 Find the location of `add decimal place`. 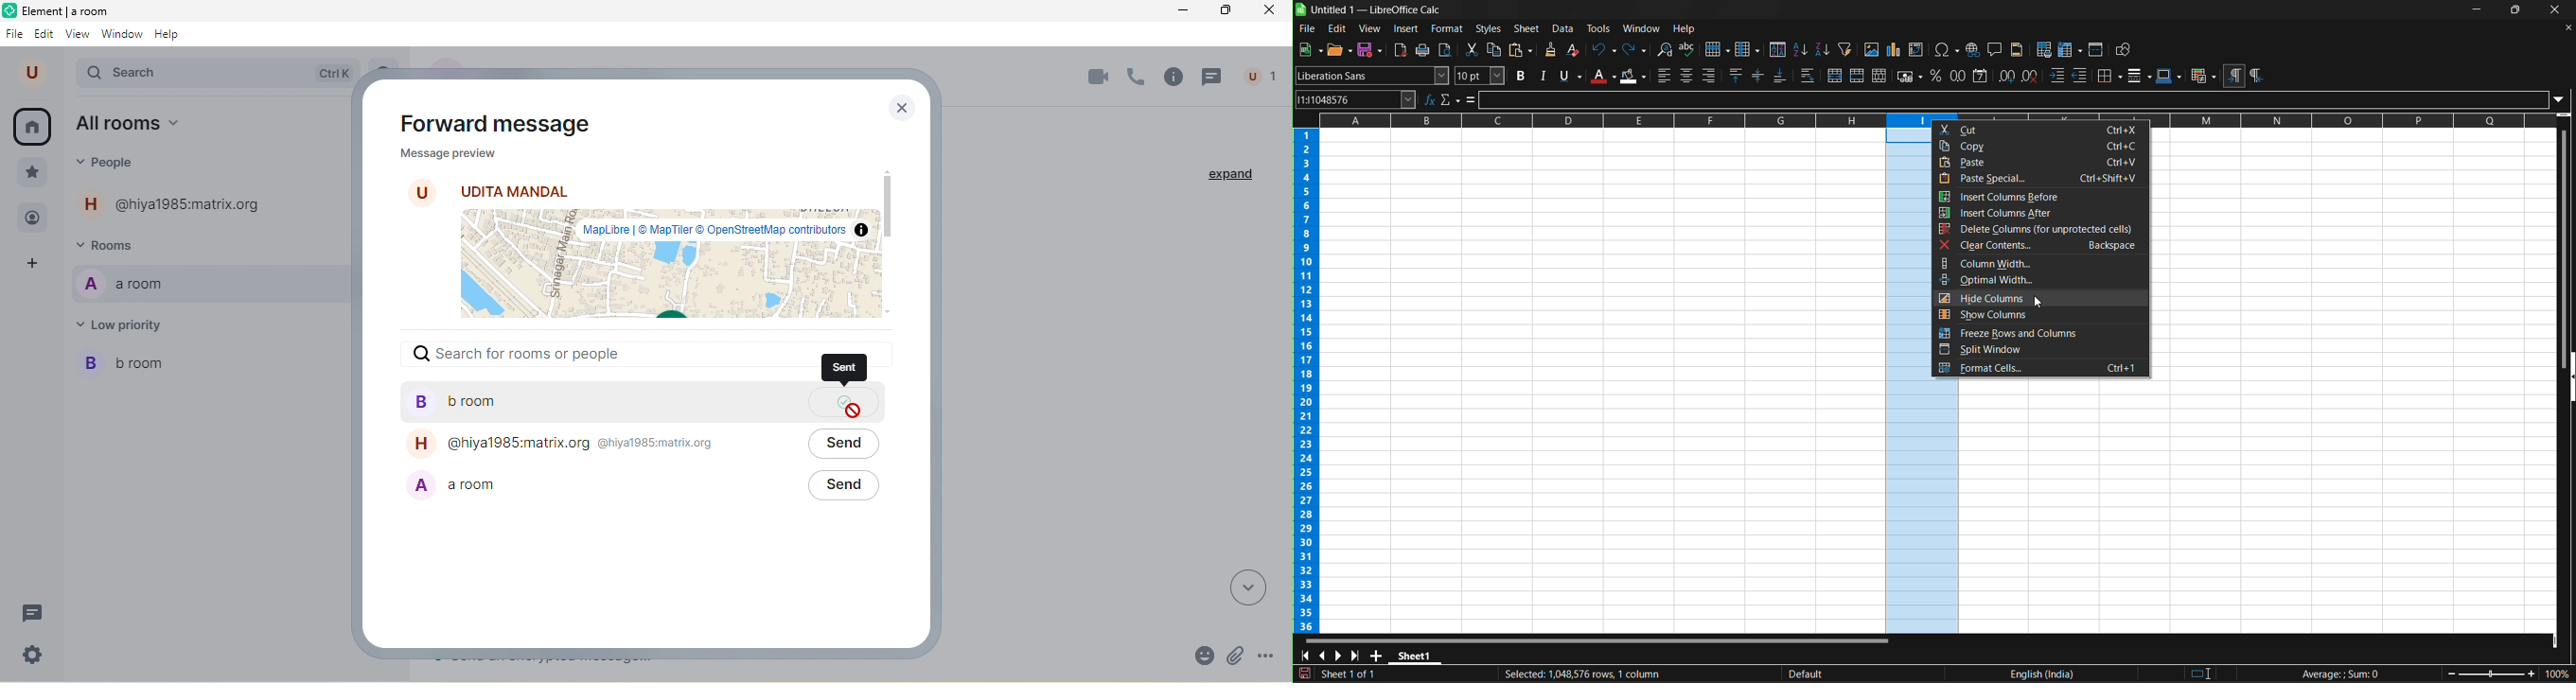

add decimal place is located at coordinates (2006, 76).